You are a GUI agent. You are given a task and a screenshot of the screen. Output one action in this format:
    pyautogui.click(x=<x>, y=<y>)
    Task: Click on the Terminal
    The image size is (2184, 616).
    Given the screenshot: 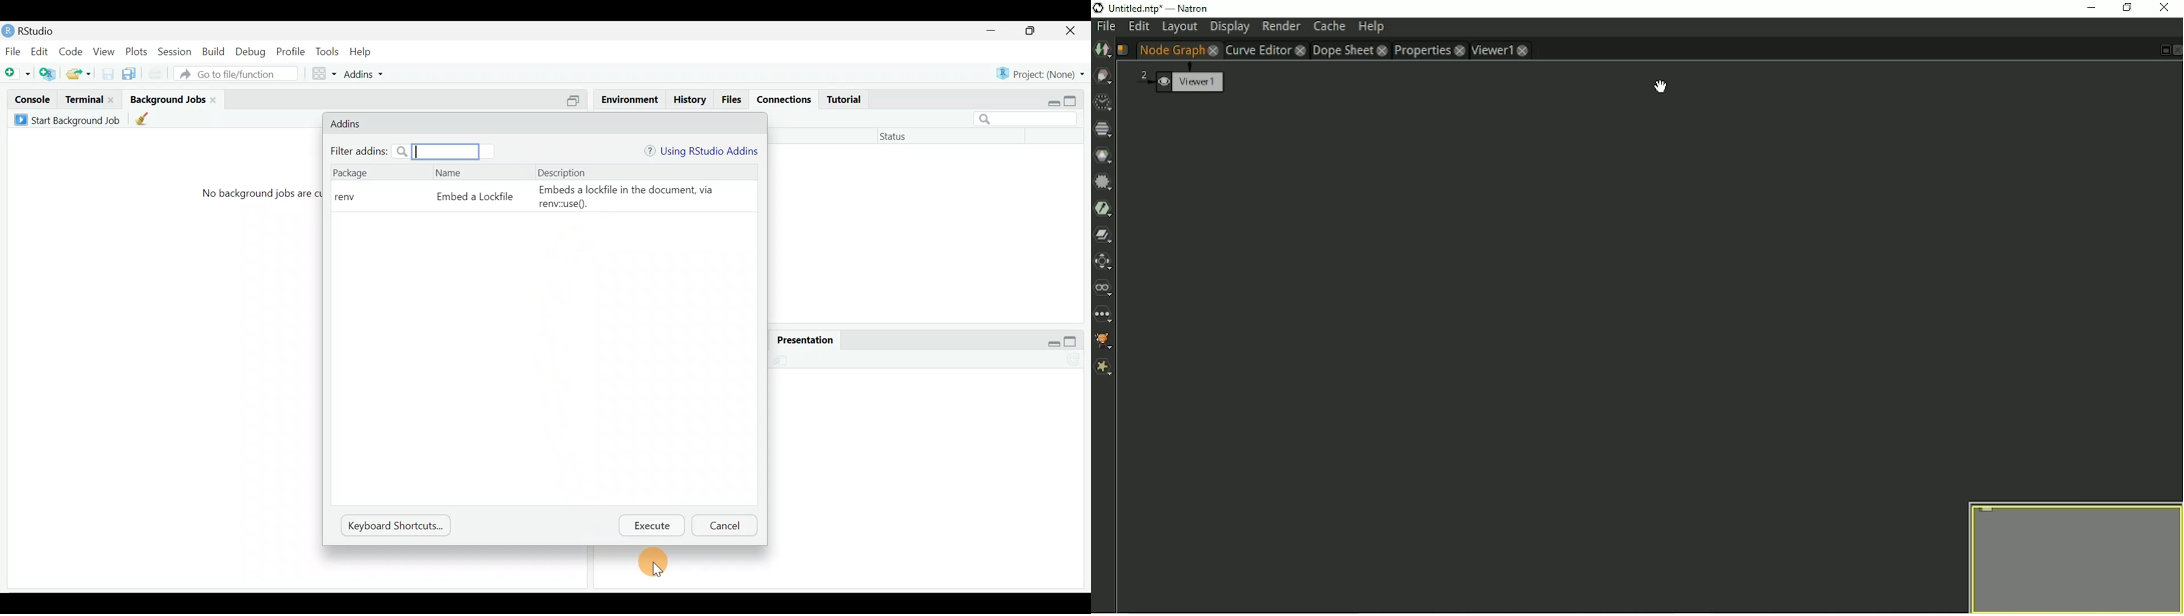 What is the action you would take?
    pyautogui.click(x=84, y=99)
    